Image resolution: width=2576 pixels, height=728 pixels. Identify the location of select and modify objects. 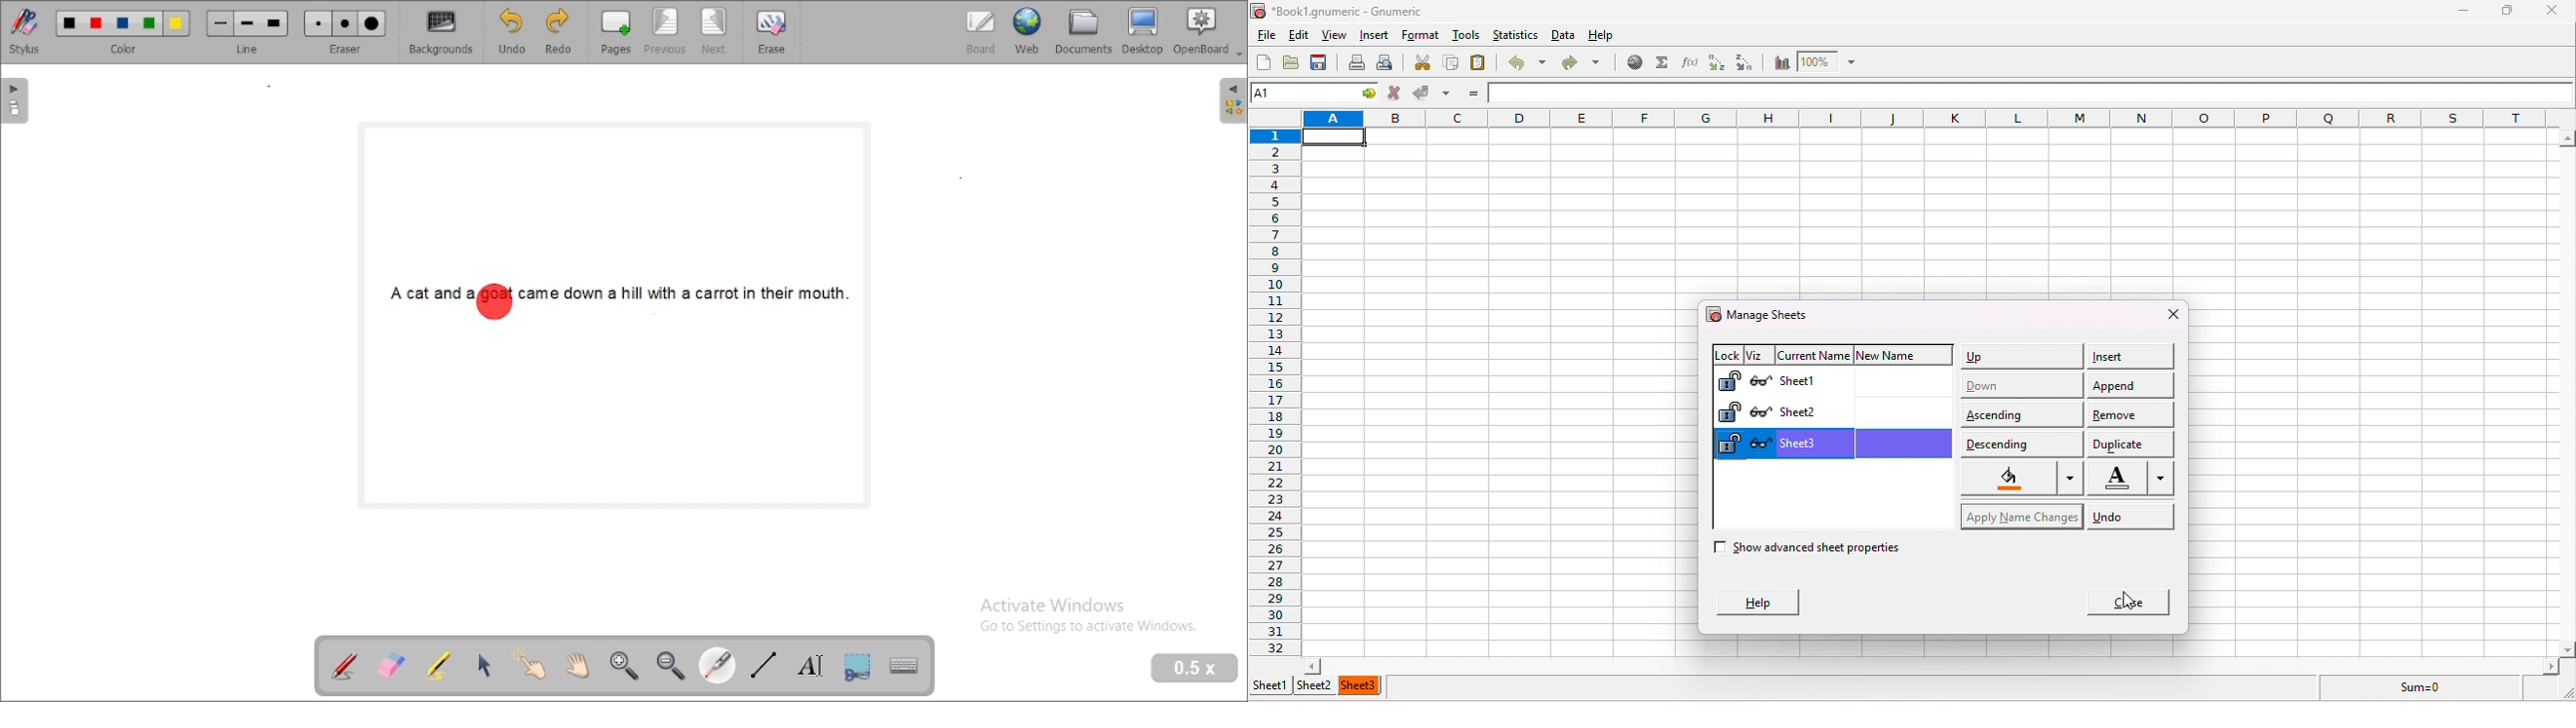
(484, 666).